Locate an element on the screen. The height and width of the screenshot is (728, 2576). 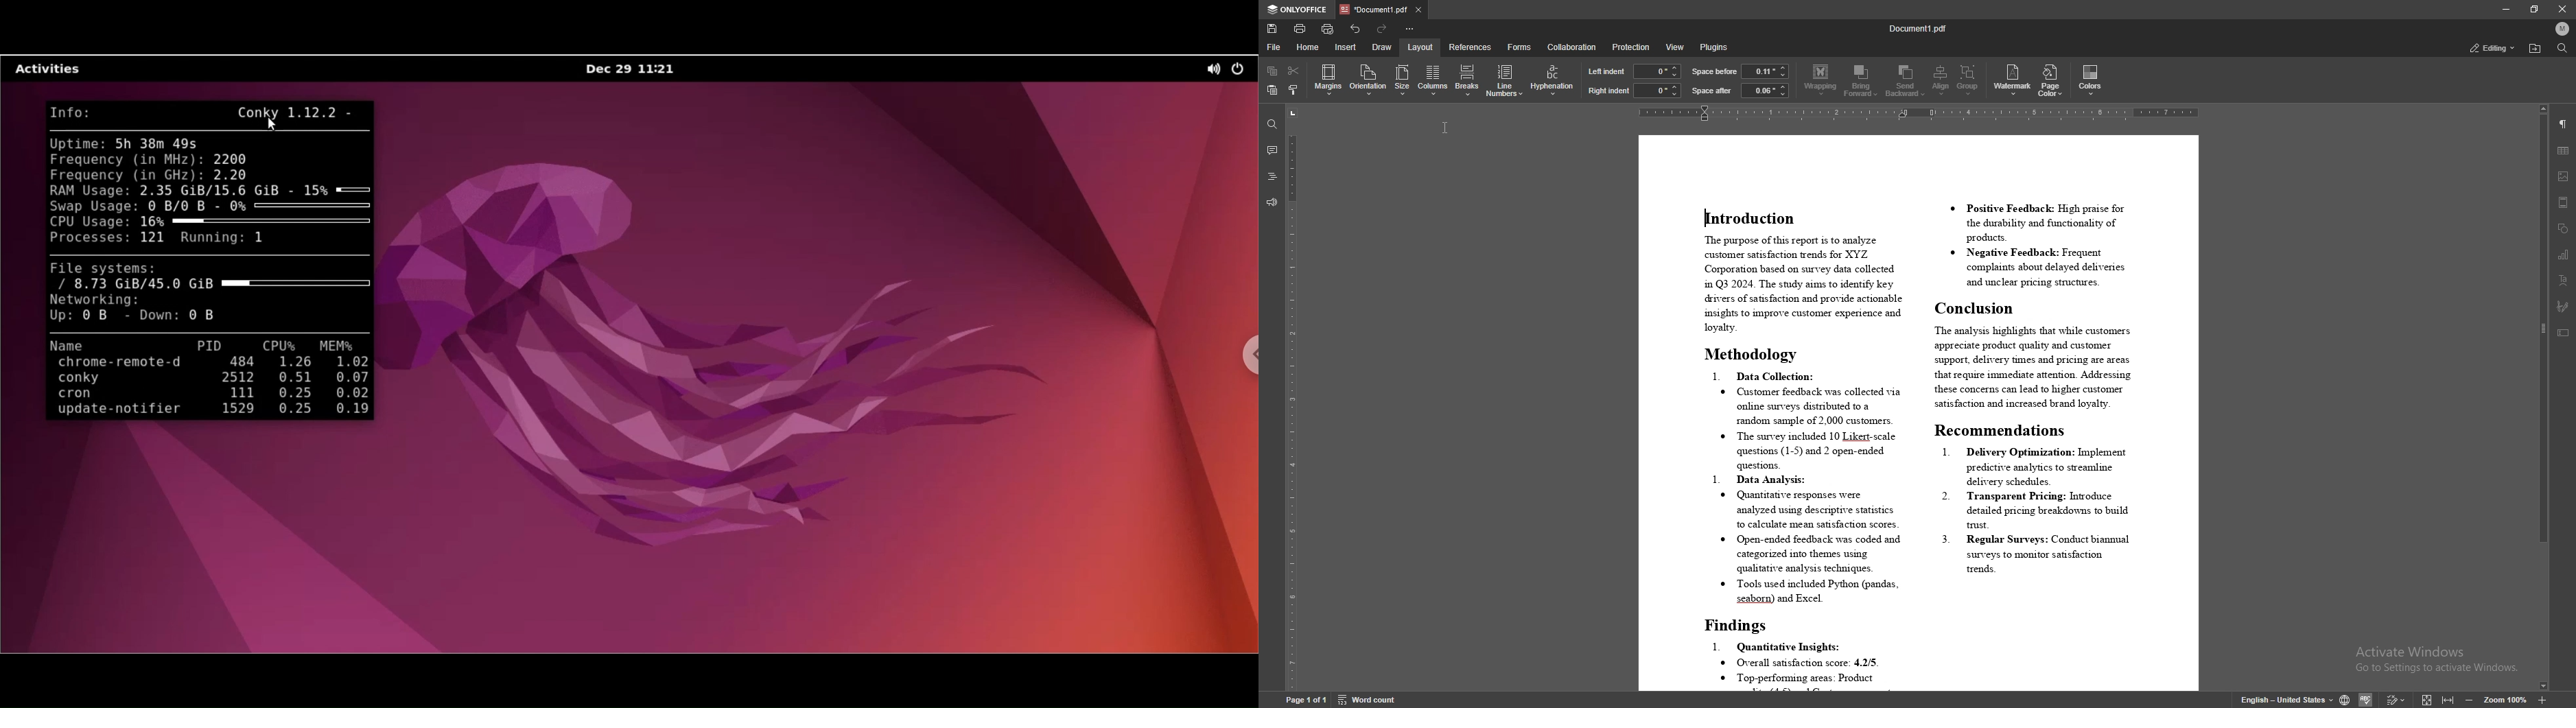
chart is located at coordinates (2564, 254).